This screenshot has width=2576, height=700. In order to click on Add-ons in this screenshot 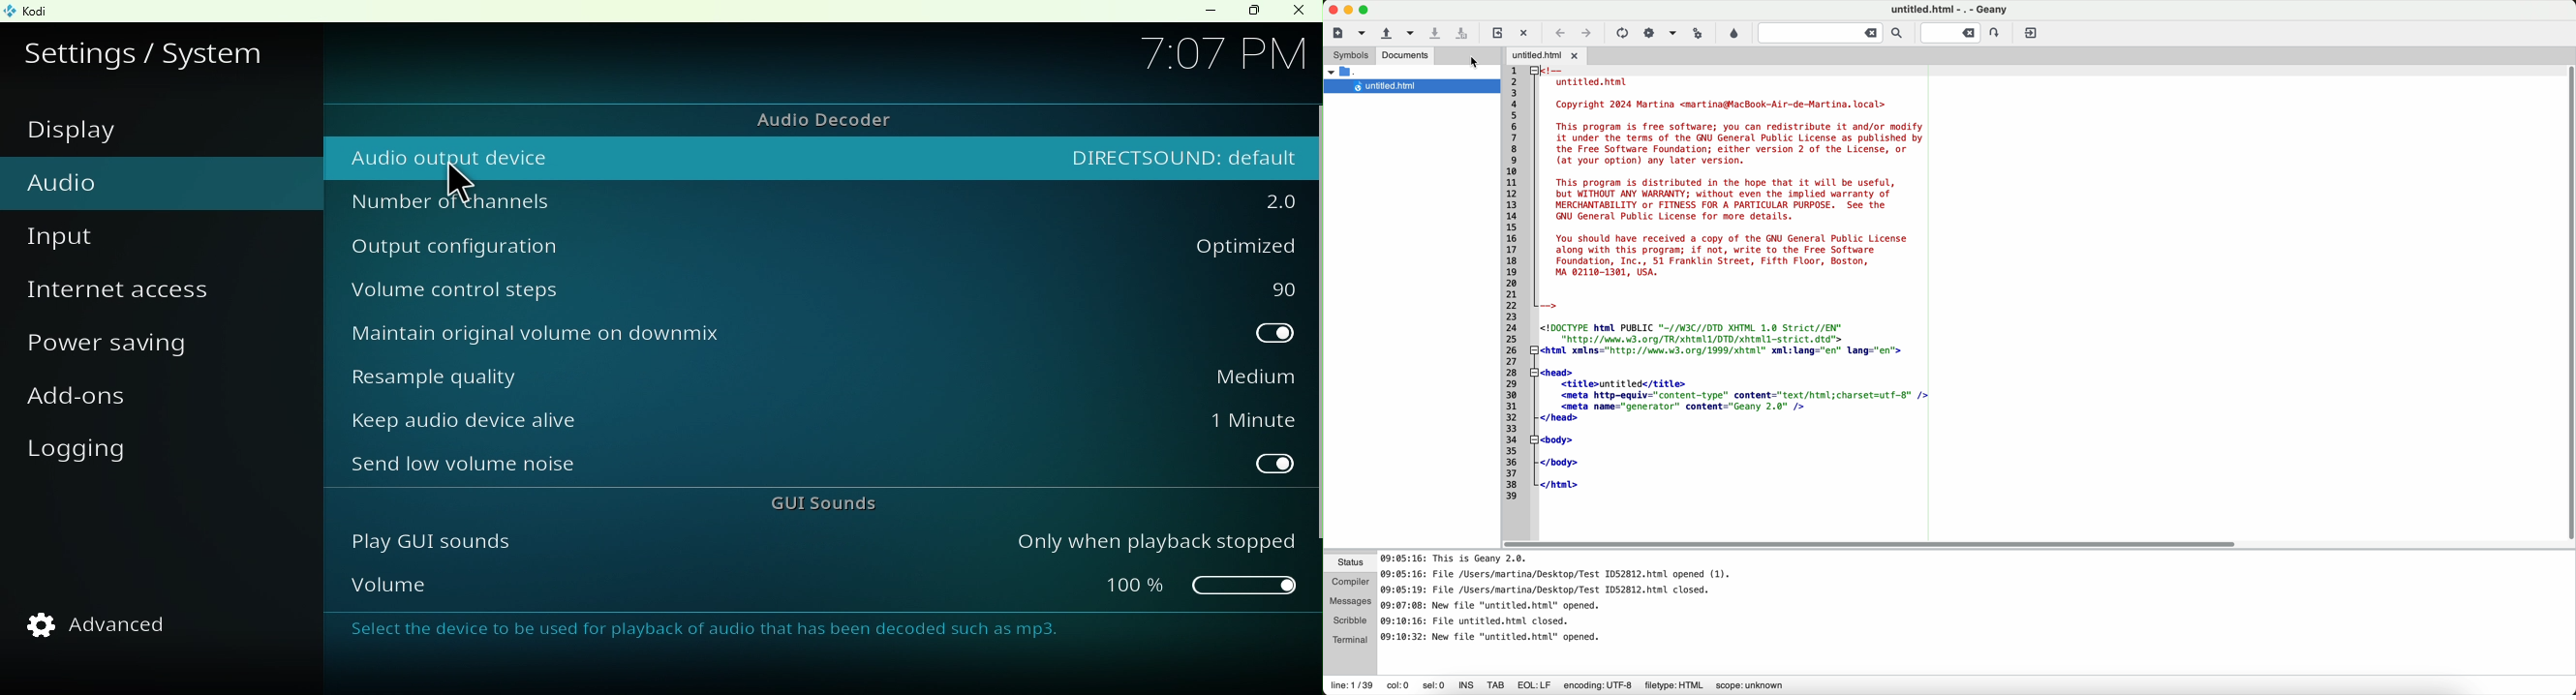, I will do `click(87, 404)`.